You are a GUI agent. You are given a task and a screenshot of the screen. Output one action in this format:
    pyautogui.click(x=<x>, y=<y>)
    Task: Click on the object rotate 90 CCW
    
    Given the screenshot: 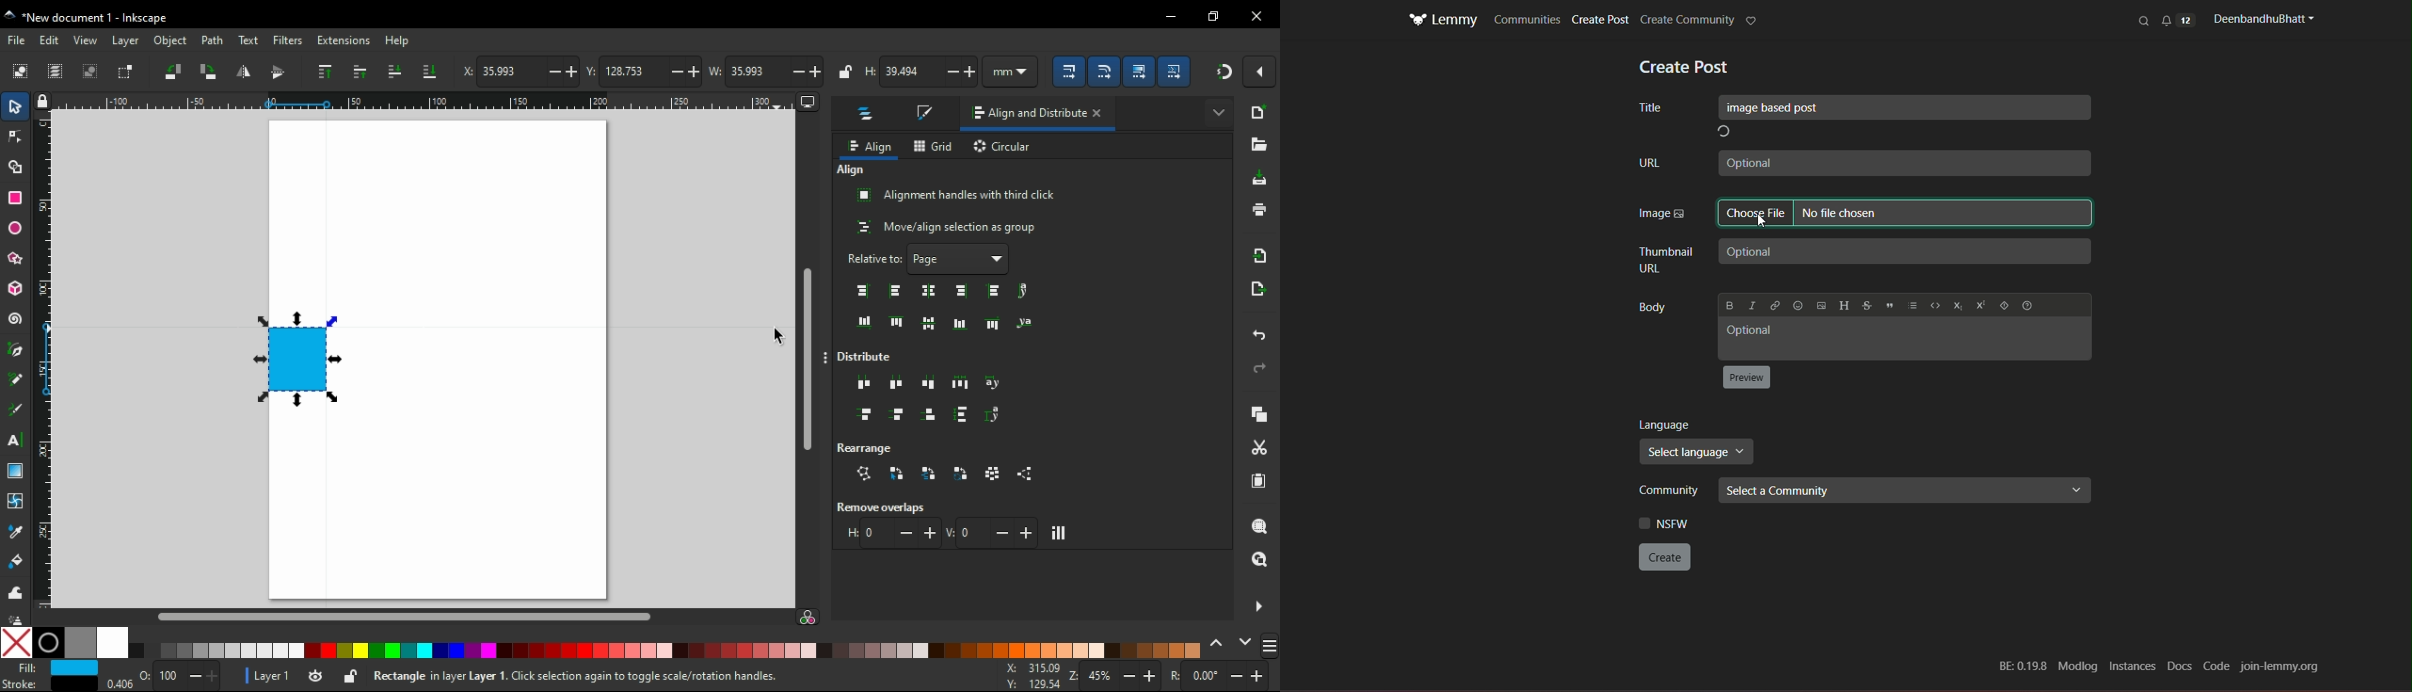 What is the action you would take?
    pyautogui.click(x=176, y=71)
    